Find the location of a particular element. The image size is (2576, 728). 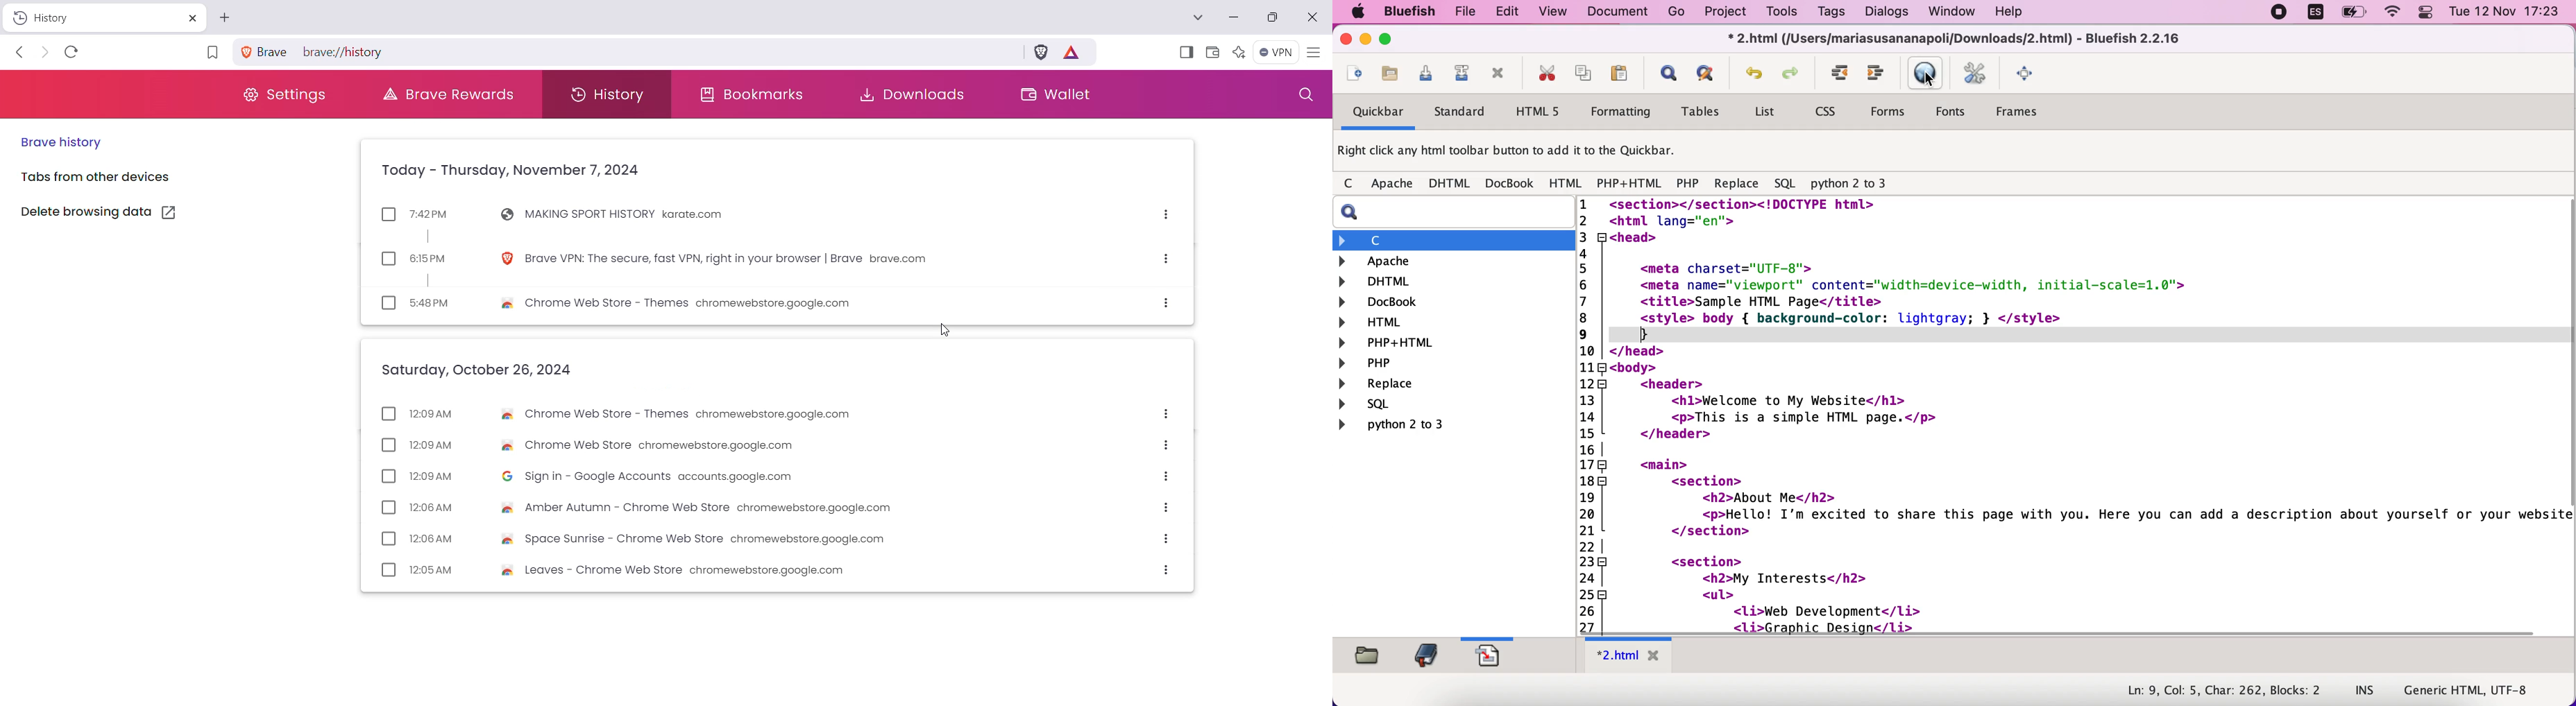

ins is located at coordinates (2365, 692).